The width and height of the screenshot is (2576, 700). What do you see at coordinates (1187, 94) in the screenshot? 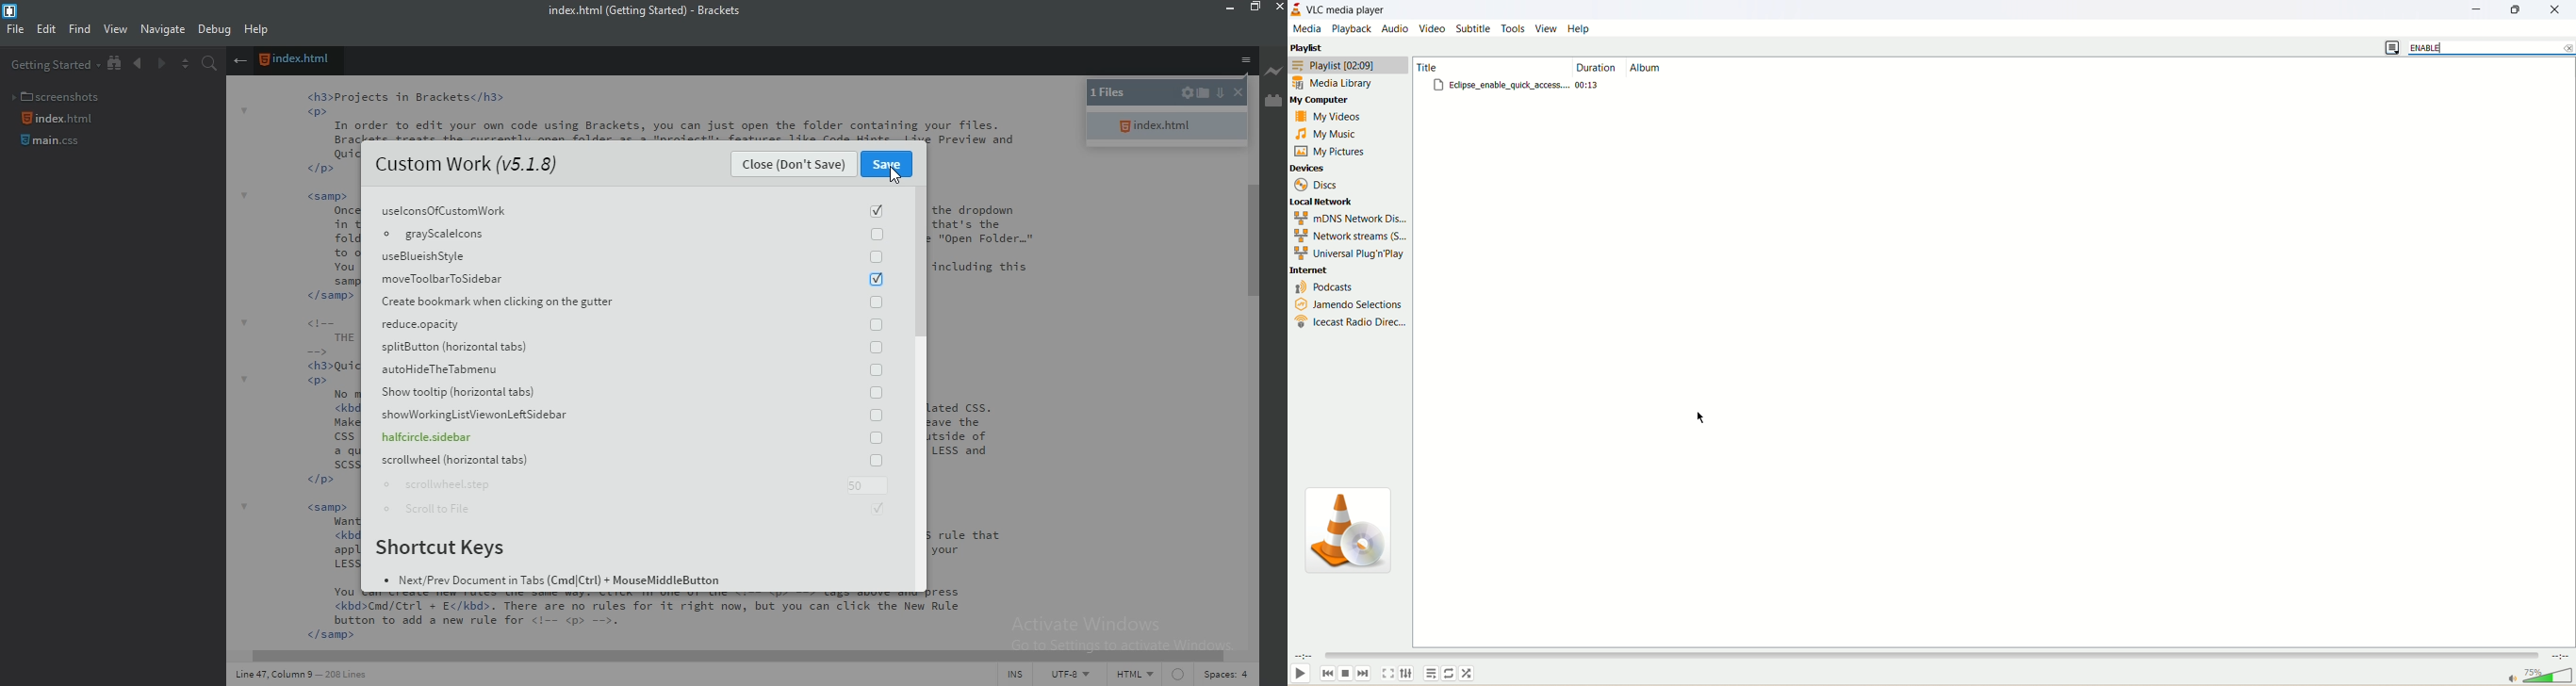
I see `settings` at bounding box center [1187, 94].